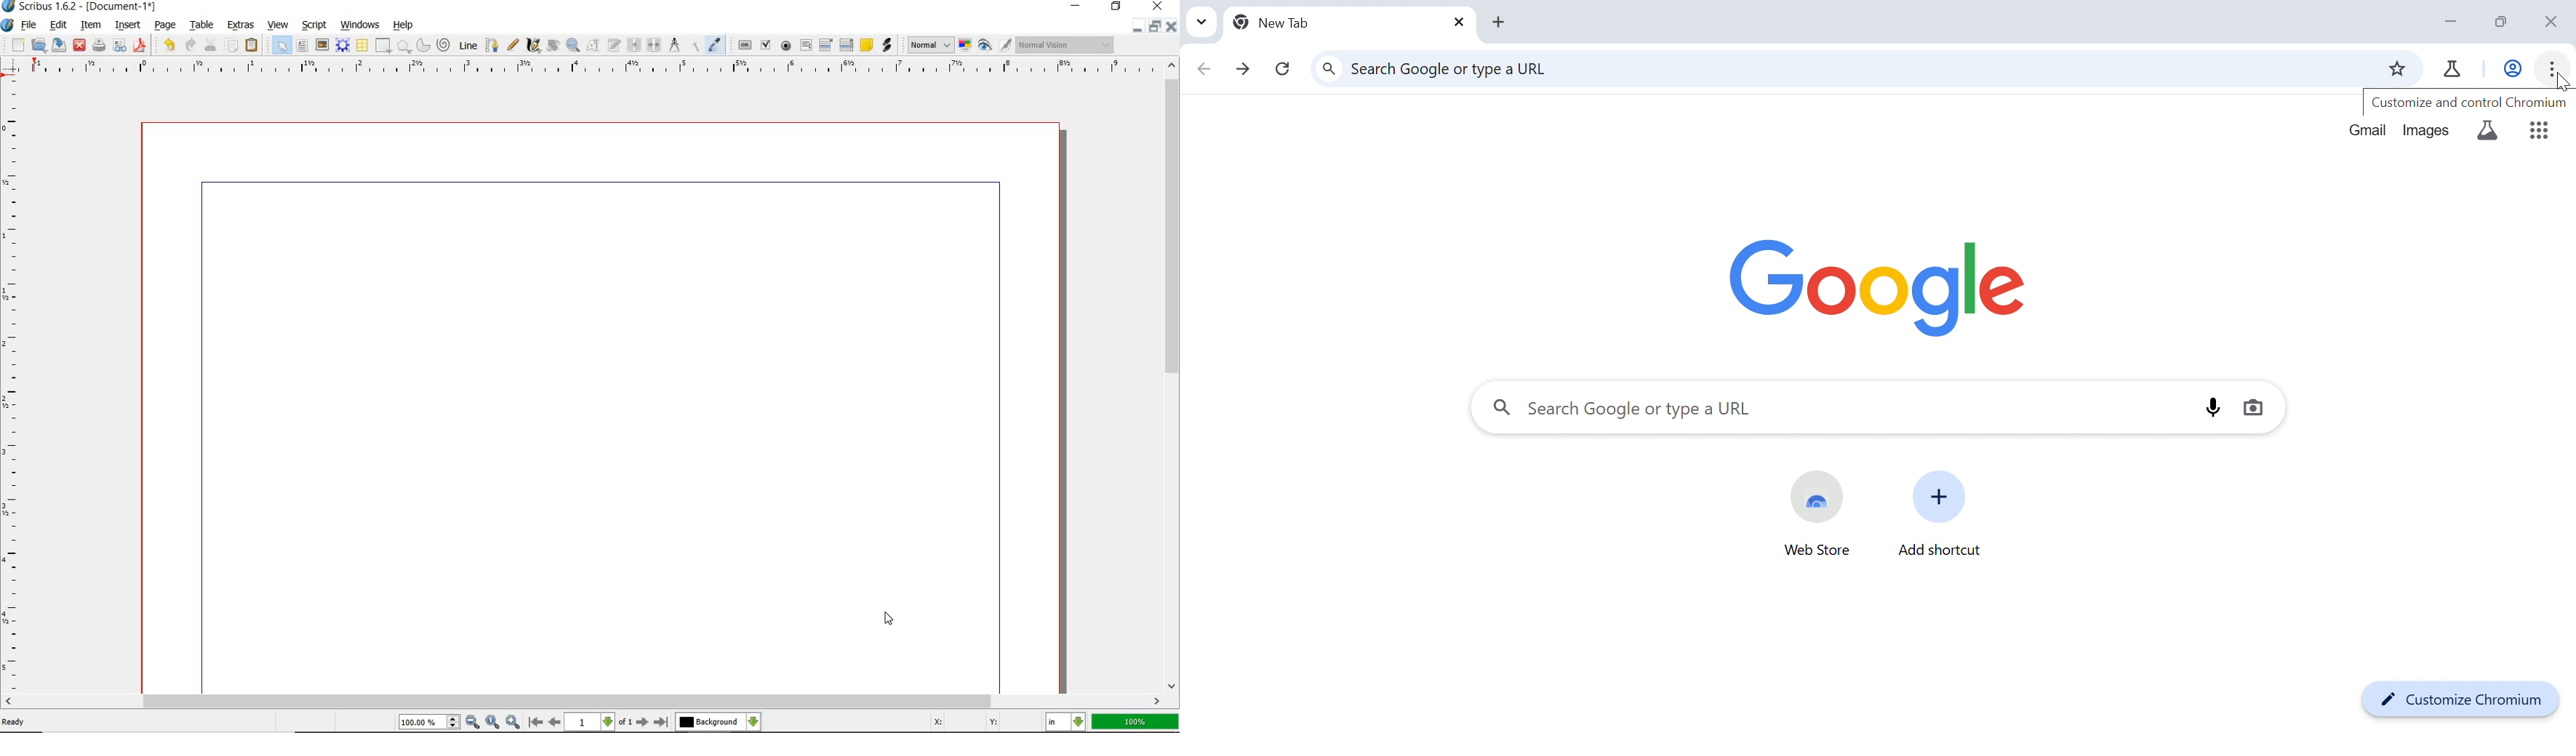  What do you see at coordinates (361, 25) in the screenshot?
I see `windows` at bounding box center [361, 25].